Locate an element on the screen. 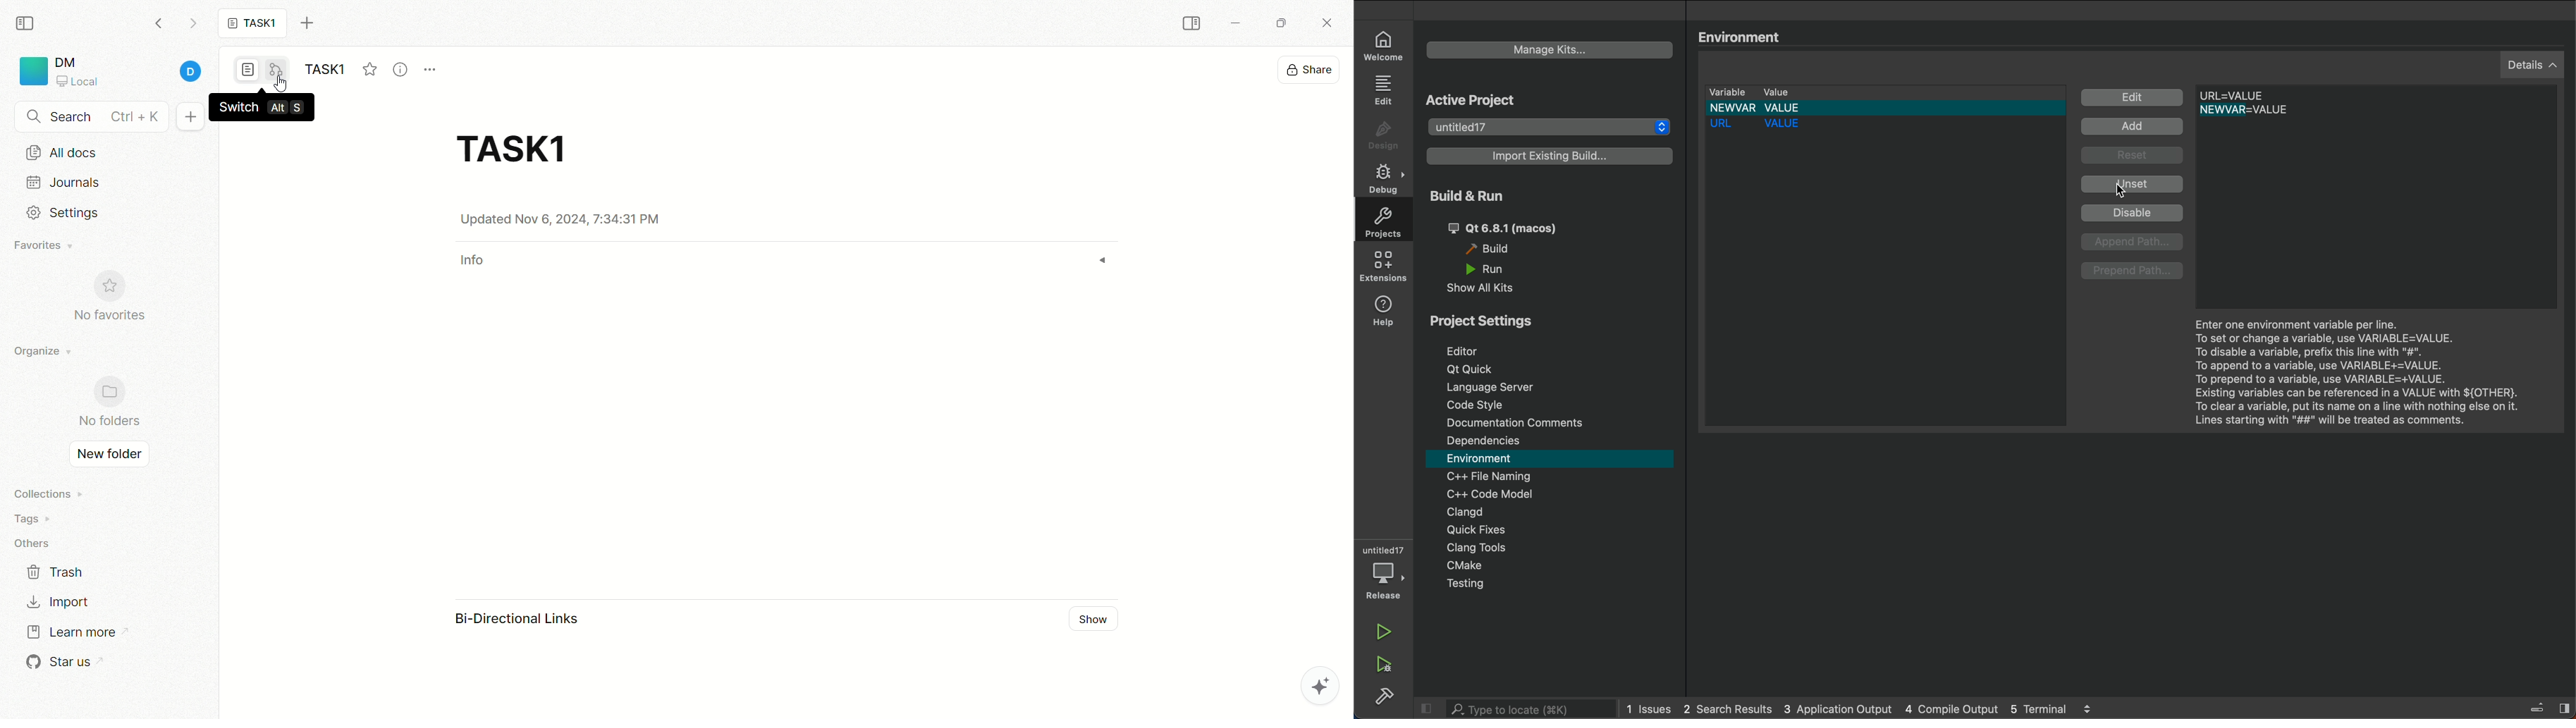  created variables is located at coordinates (1883, 253).